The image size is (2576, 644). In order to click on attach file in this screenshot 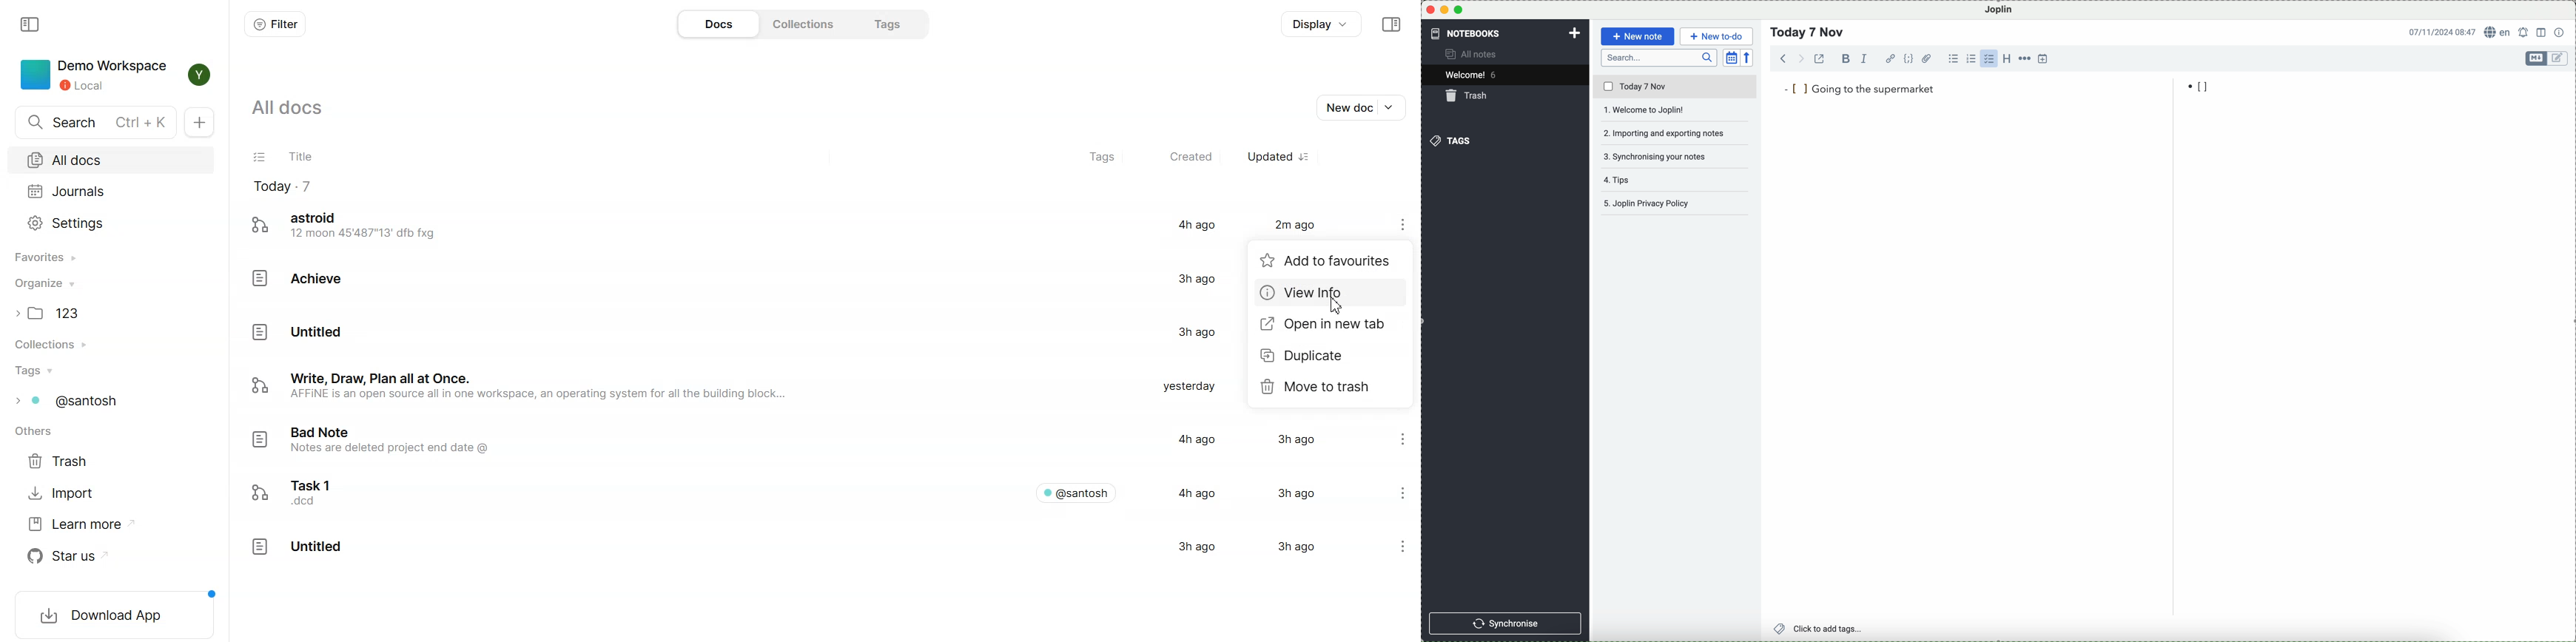, I will do `click(1927, 58)`.